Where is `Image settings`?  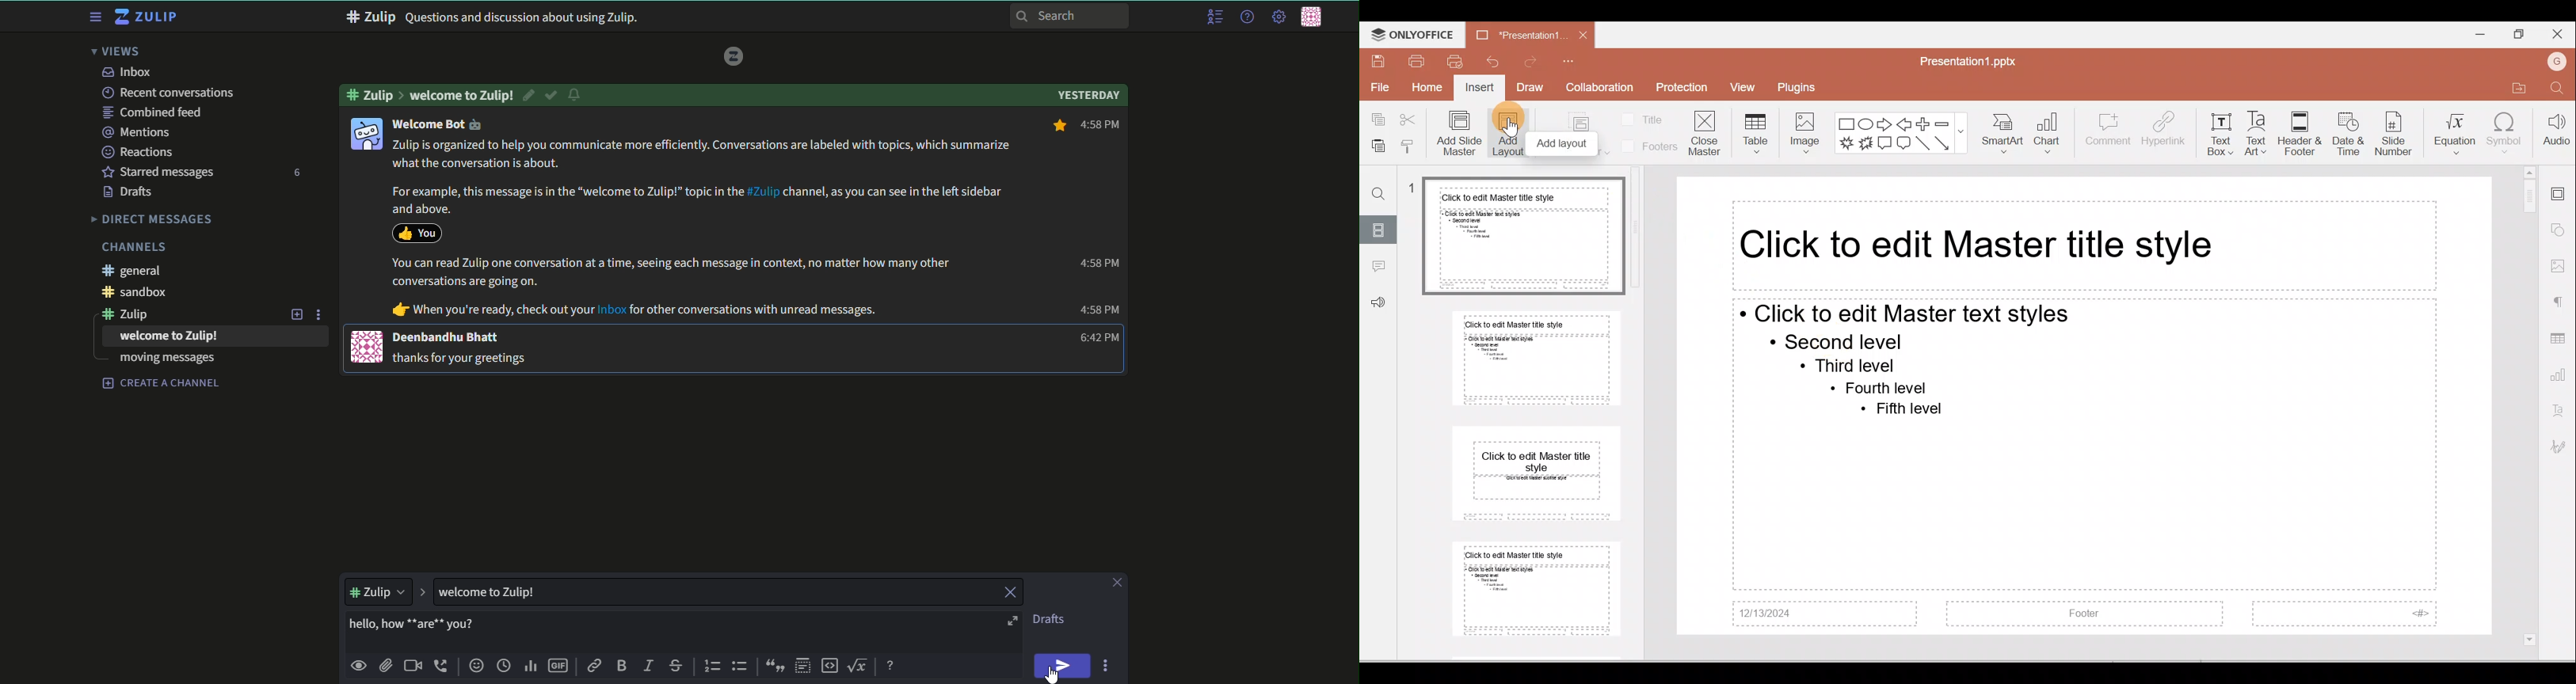
Image settings is located at coordinates (2561, 266).